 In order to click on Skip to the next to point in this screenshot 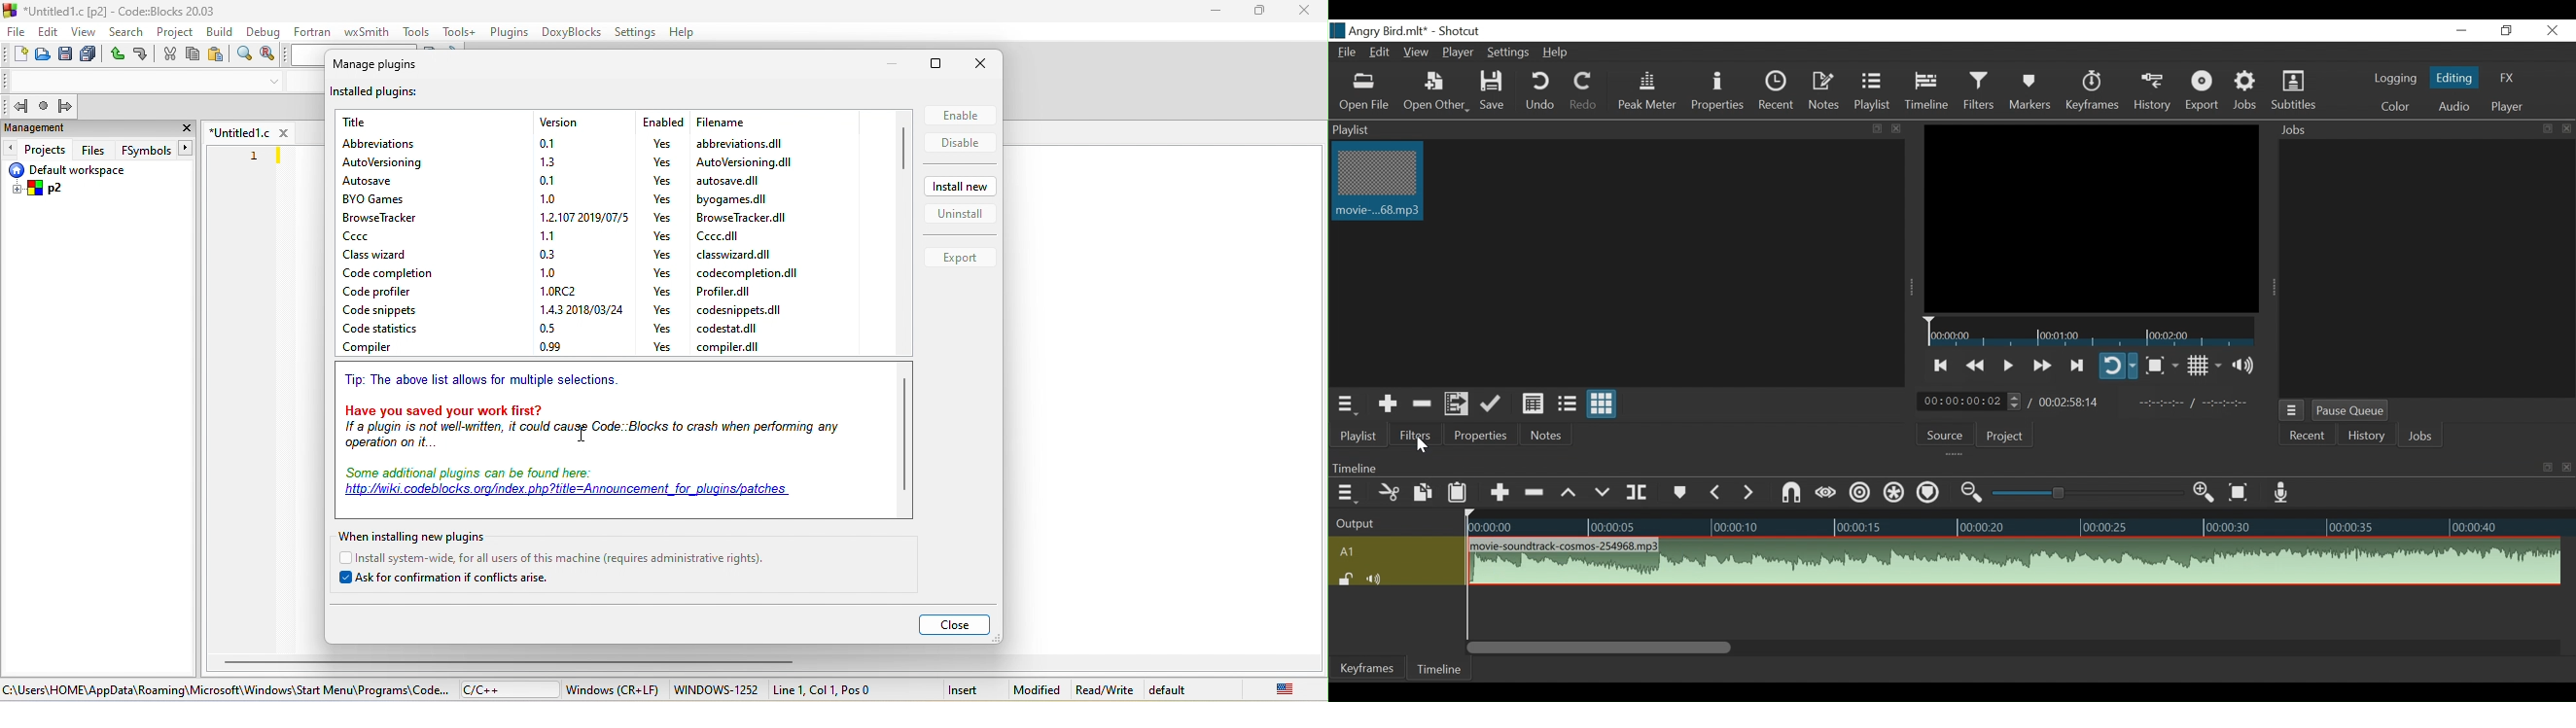, I will do `click(1942, 363)`.